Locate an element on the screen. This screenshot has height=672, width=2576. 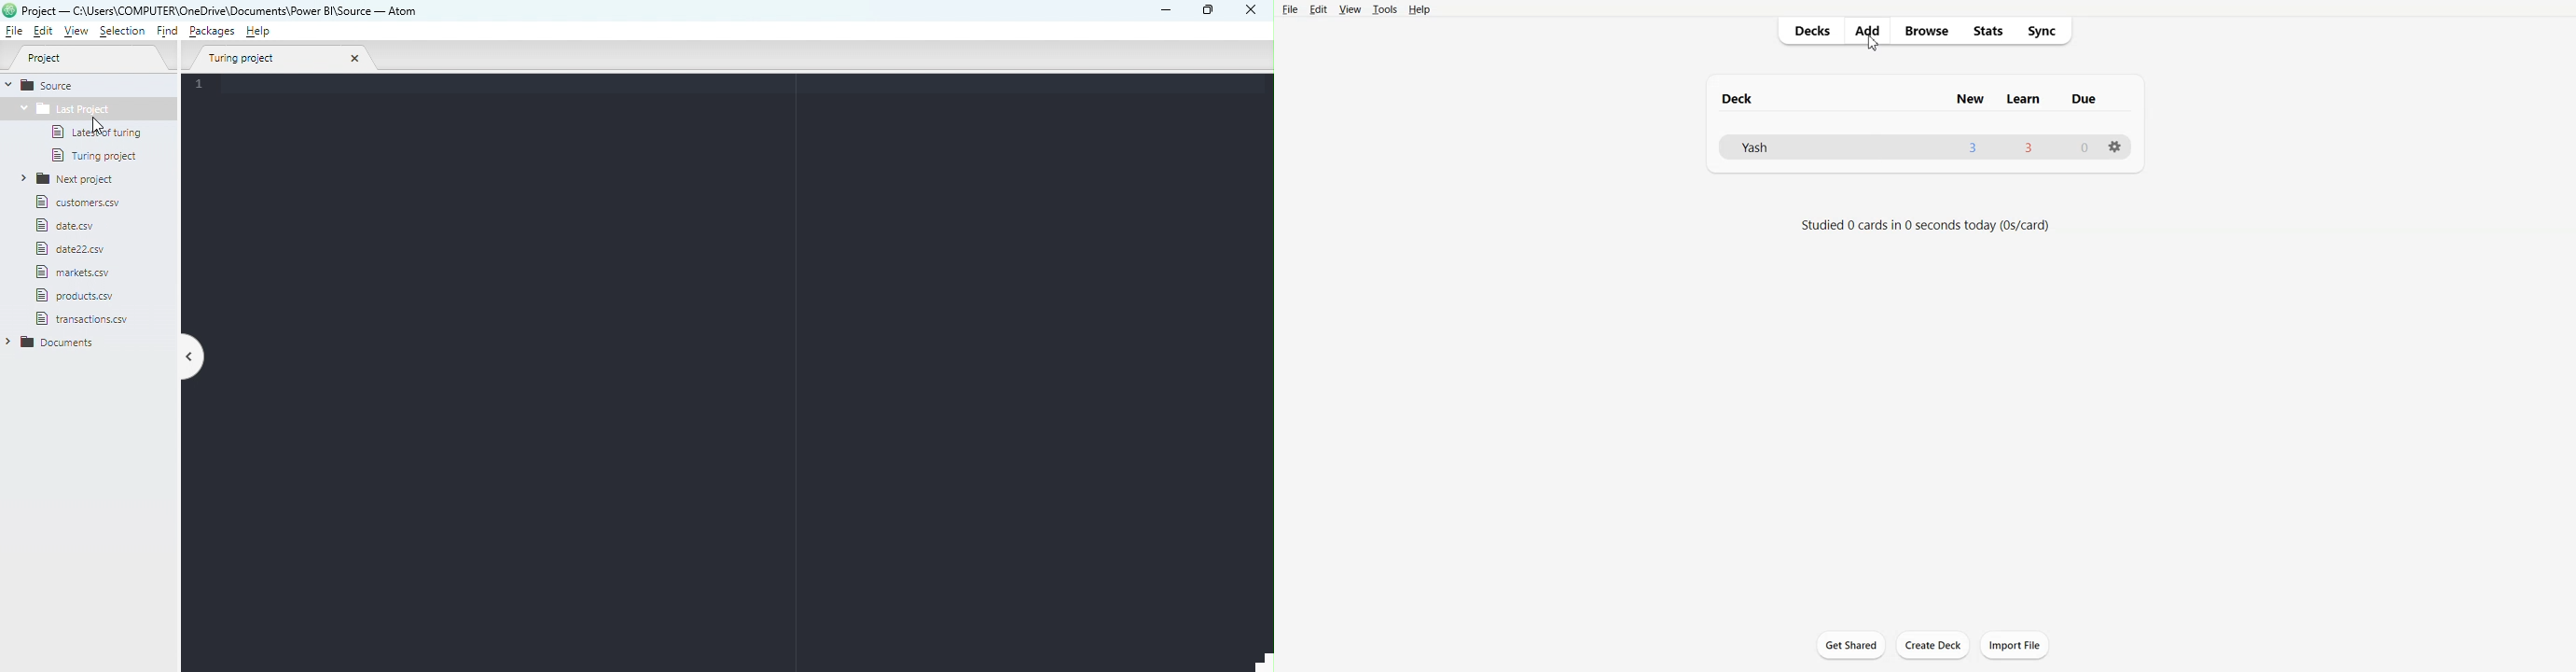
3 is located at coordinates (2030, 147).